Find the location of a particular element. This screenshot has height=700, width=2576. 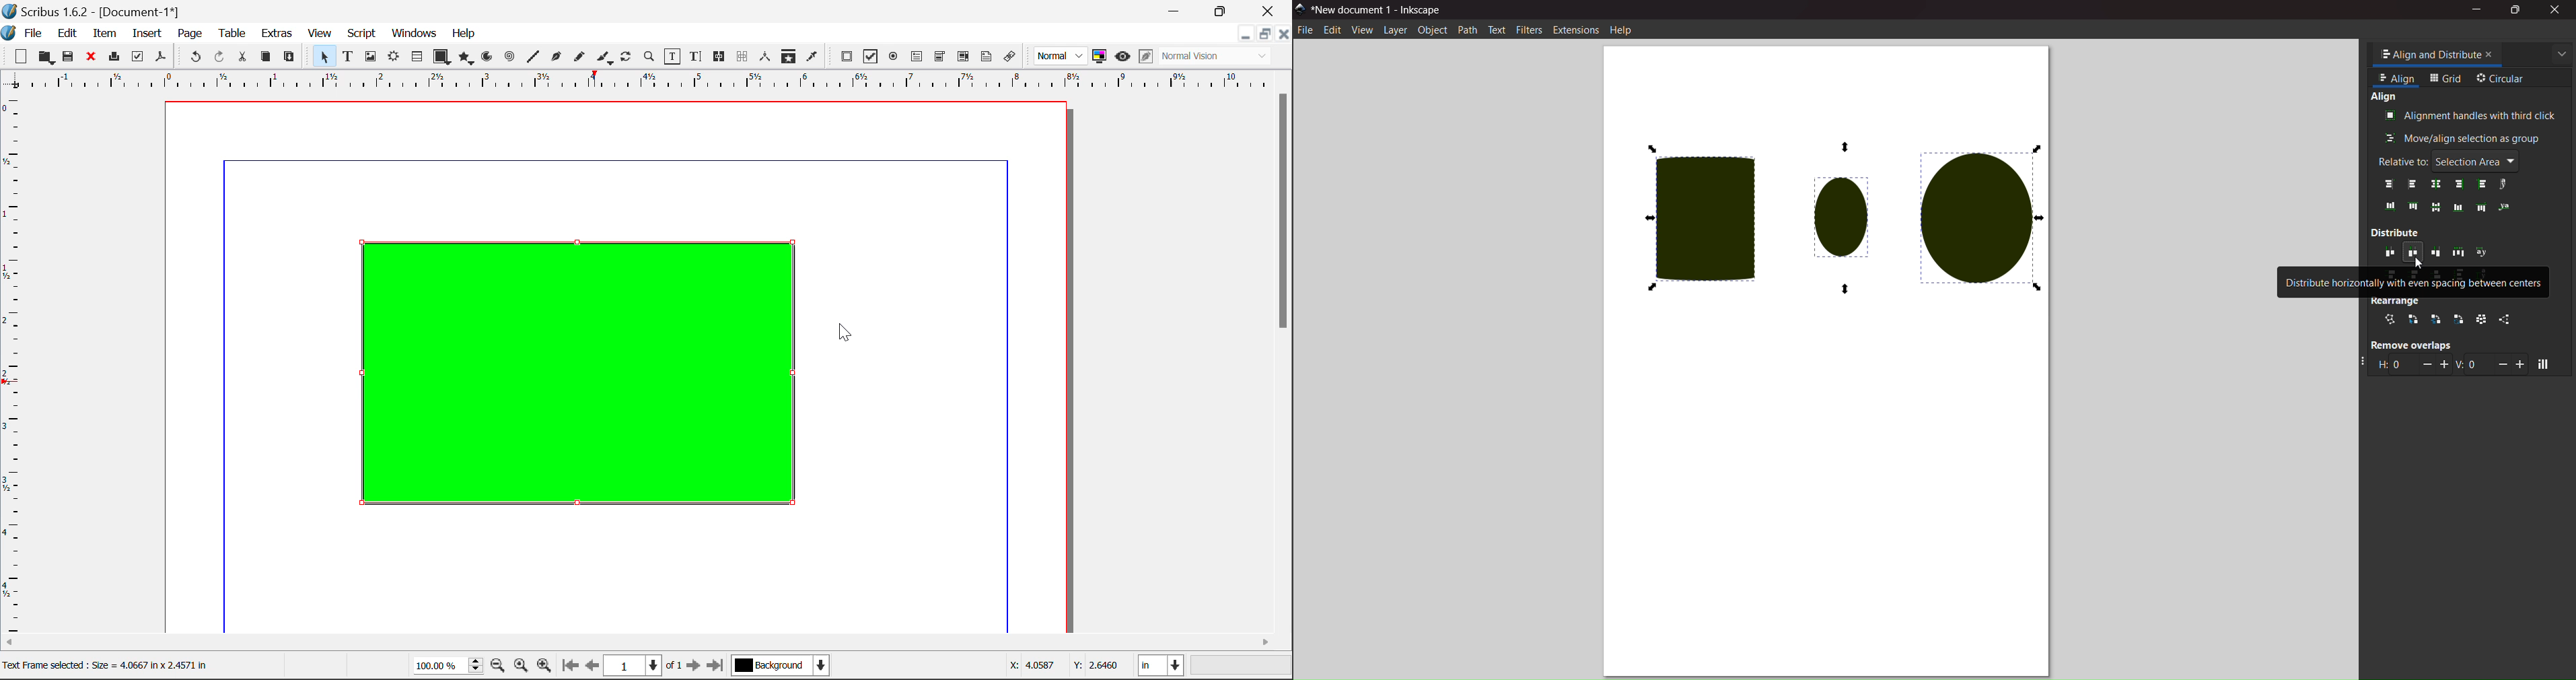

Extras is located at coordinates (278, 34).